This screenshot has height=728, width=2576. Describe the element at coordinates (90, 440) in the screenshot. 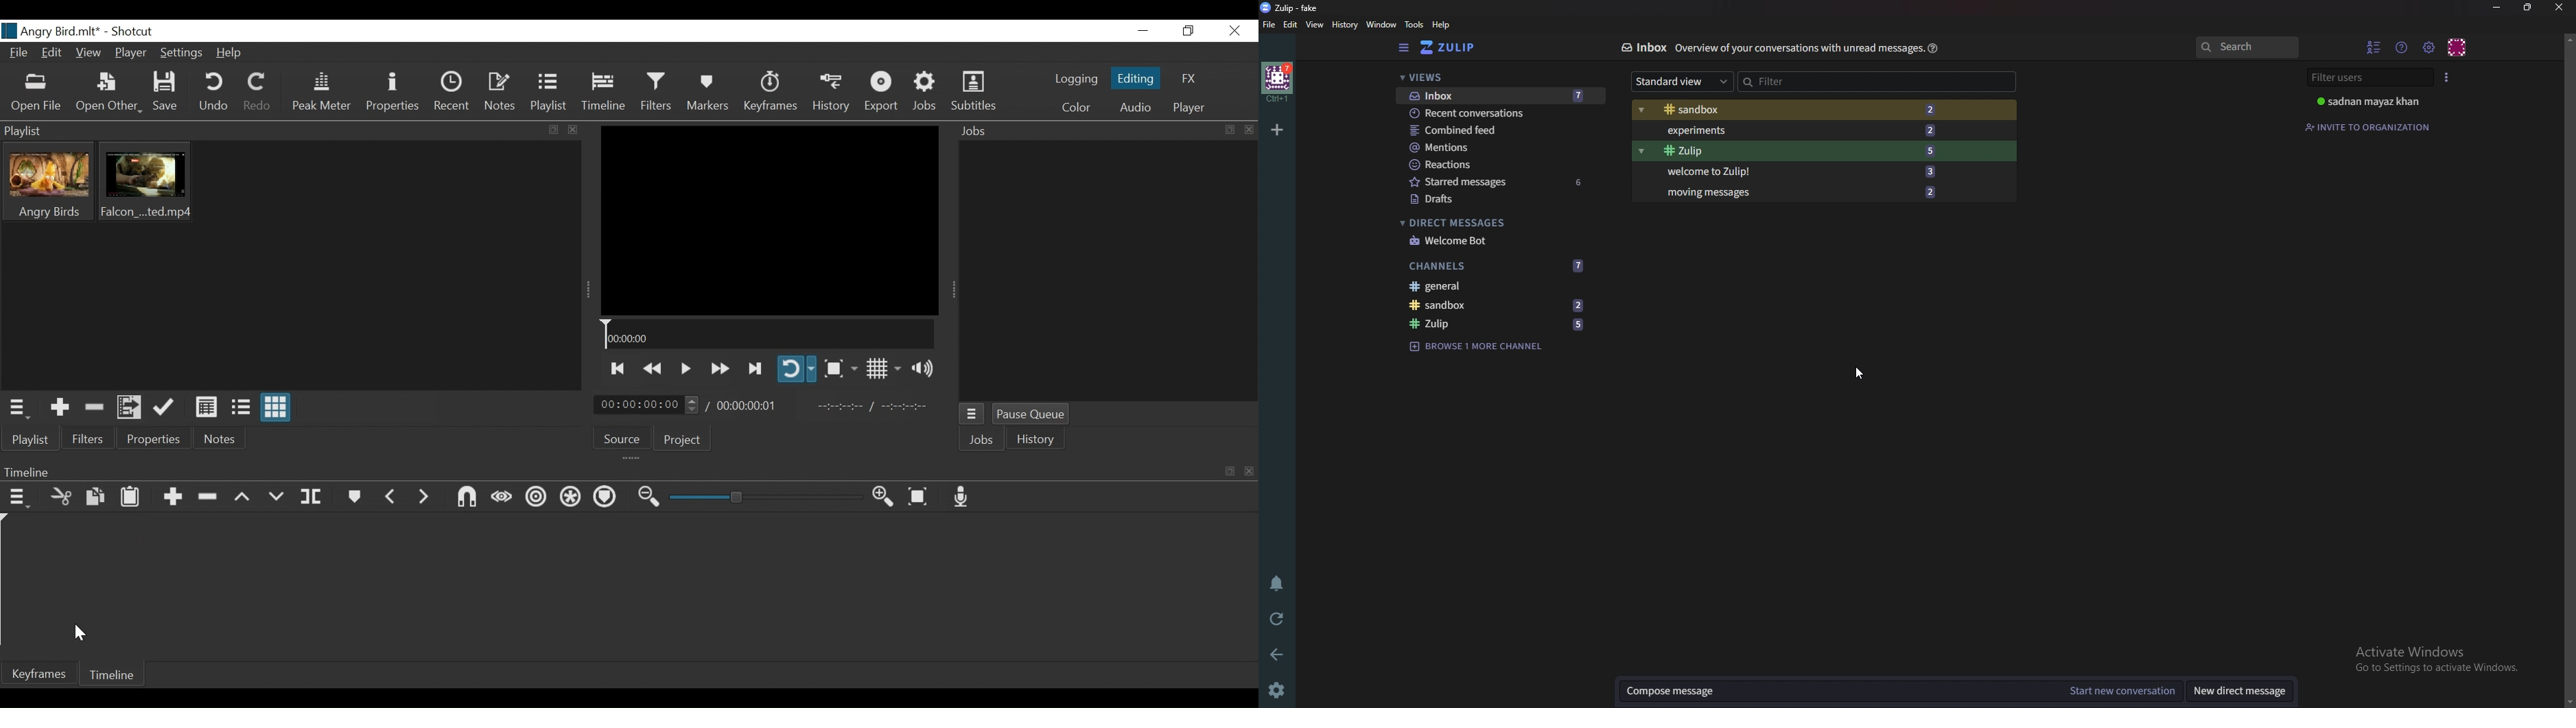

I see `Filters` at that location.